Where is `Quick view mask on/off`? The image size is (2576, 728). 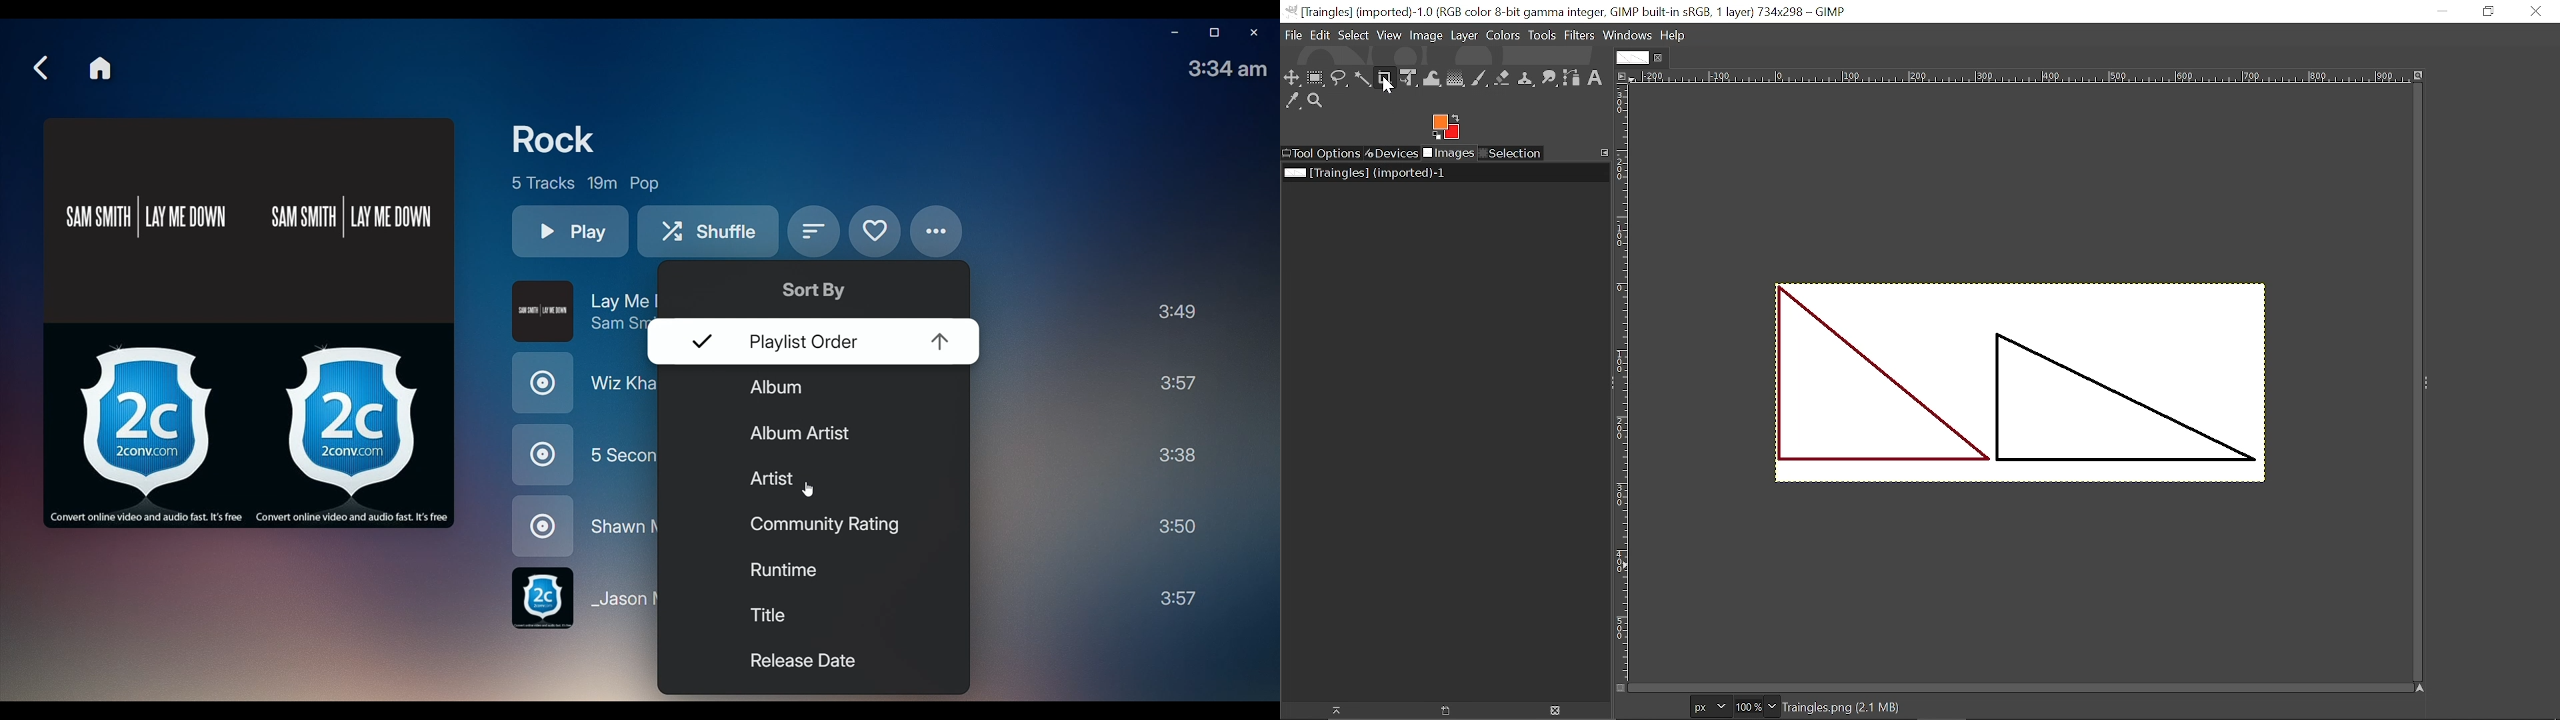 Quick view mask on/off is located at coordinates (1619, 688).